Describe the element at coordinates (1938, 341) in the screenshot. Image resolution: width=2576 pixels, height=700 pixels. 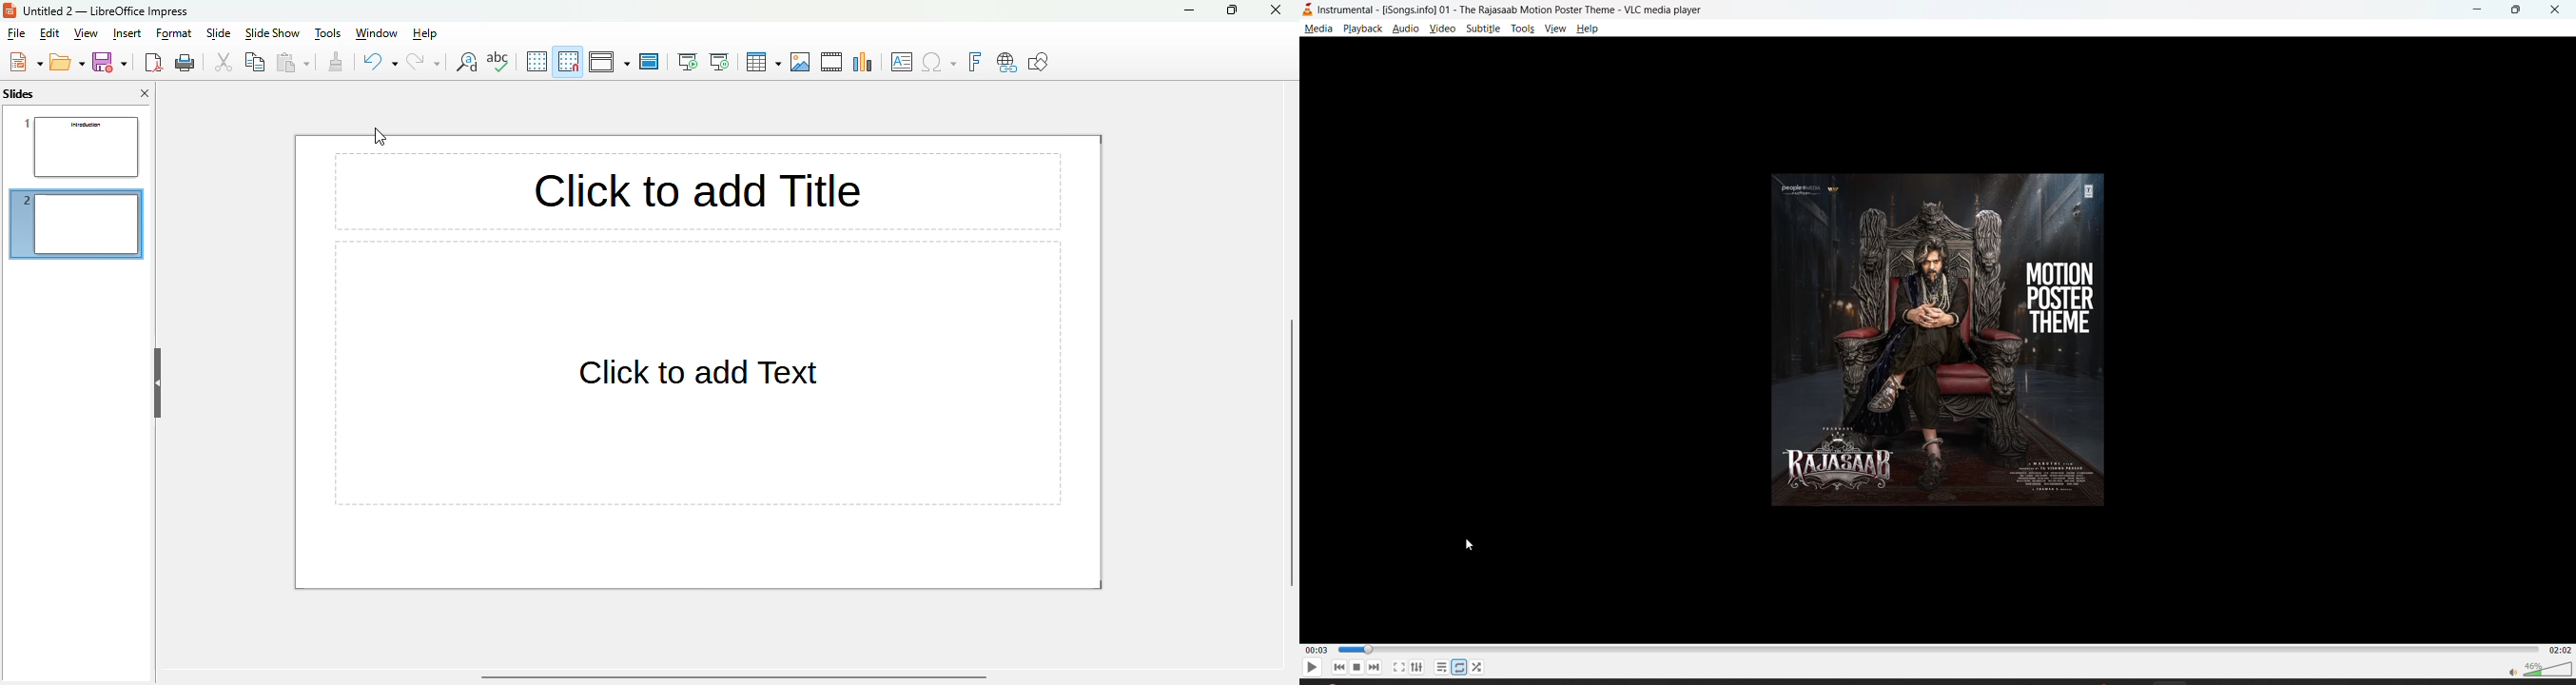
I see `motion poster theme thumbnail` at that location.